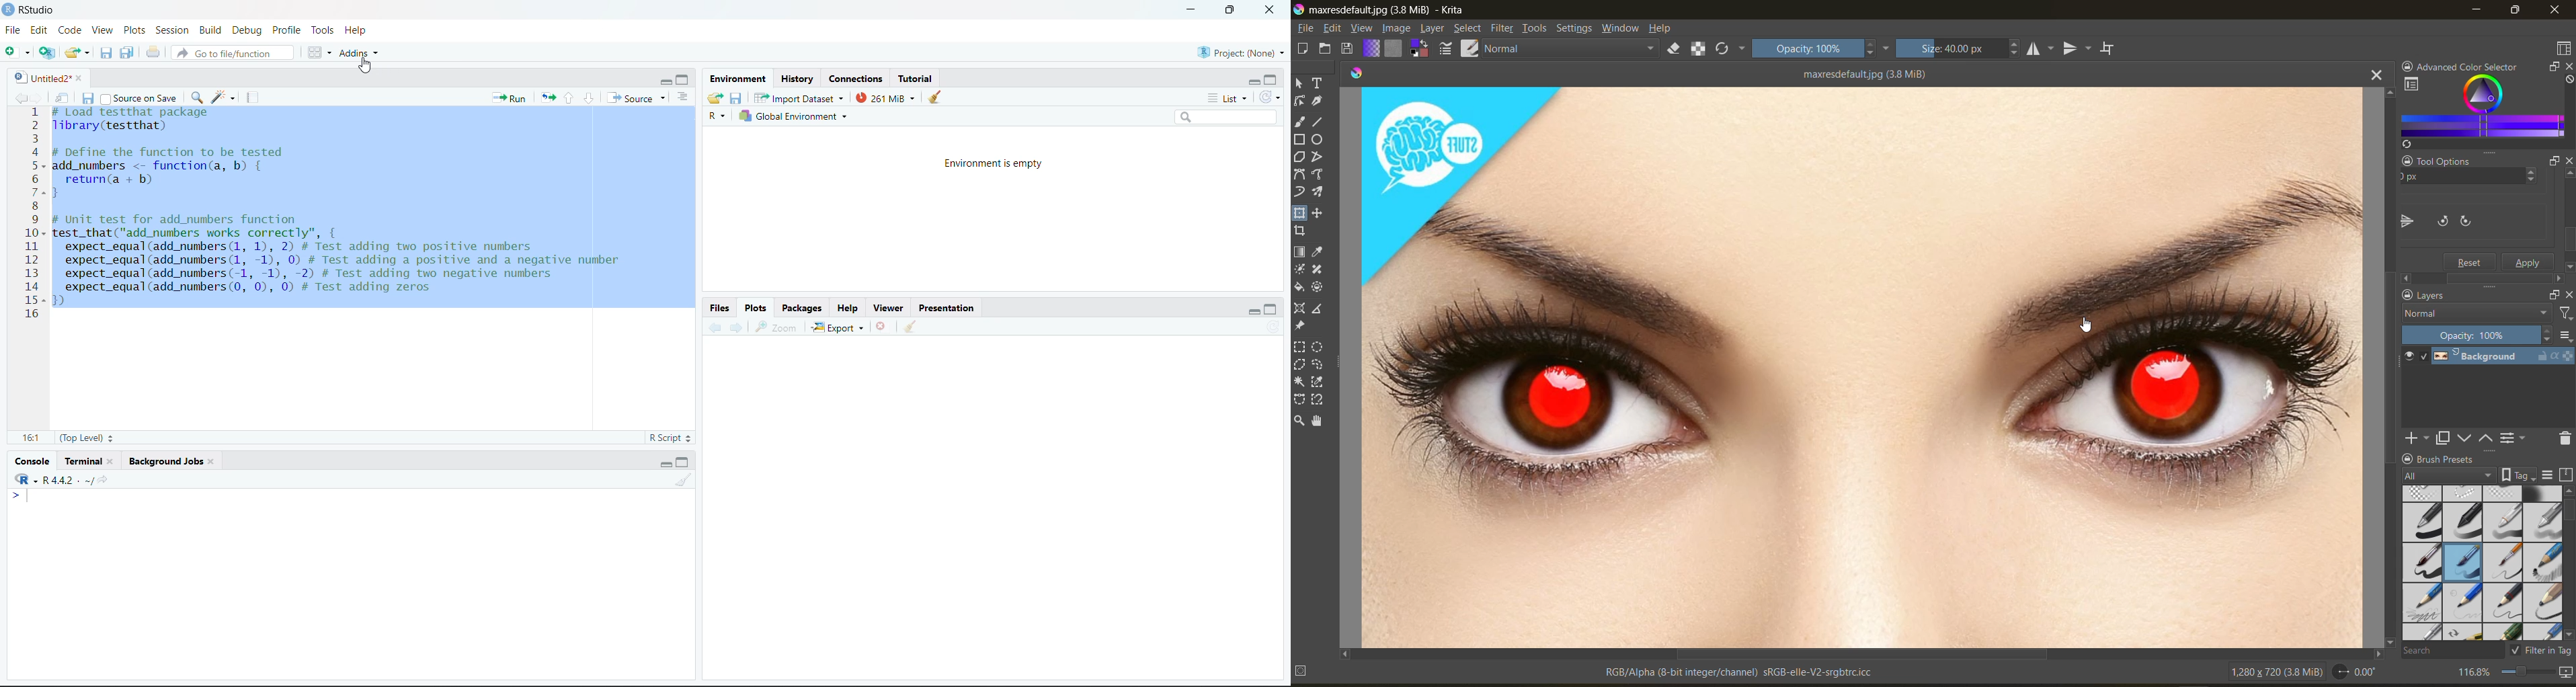  What do you see at coordinates (366, 66) in the screenshot?
I see `cursor` at bounding box center [366, 66].